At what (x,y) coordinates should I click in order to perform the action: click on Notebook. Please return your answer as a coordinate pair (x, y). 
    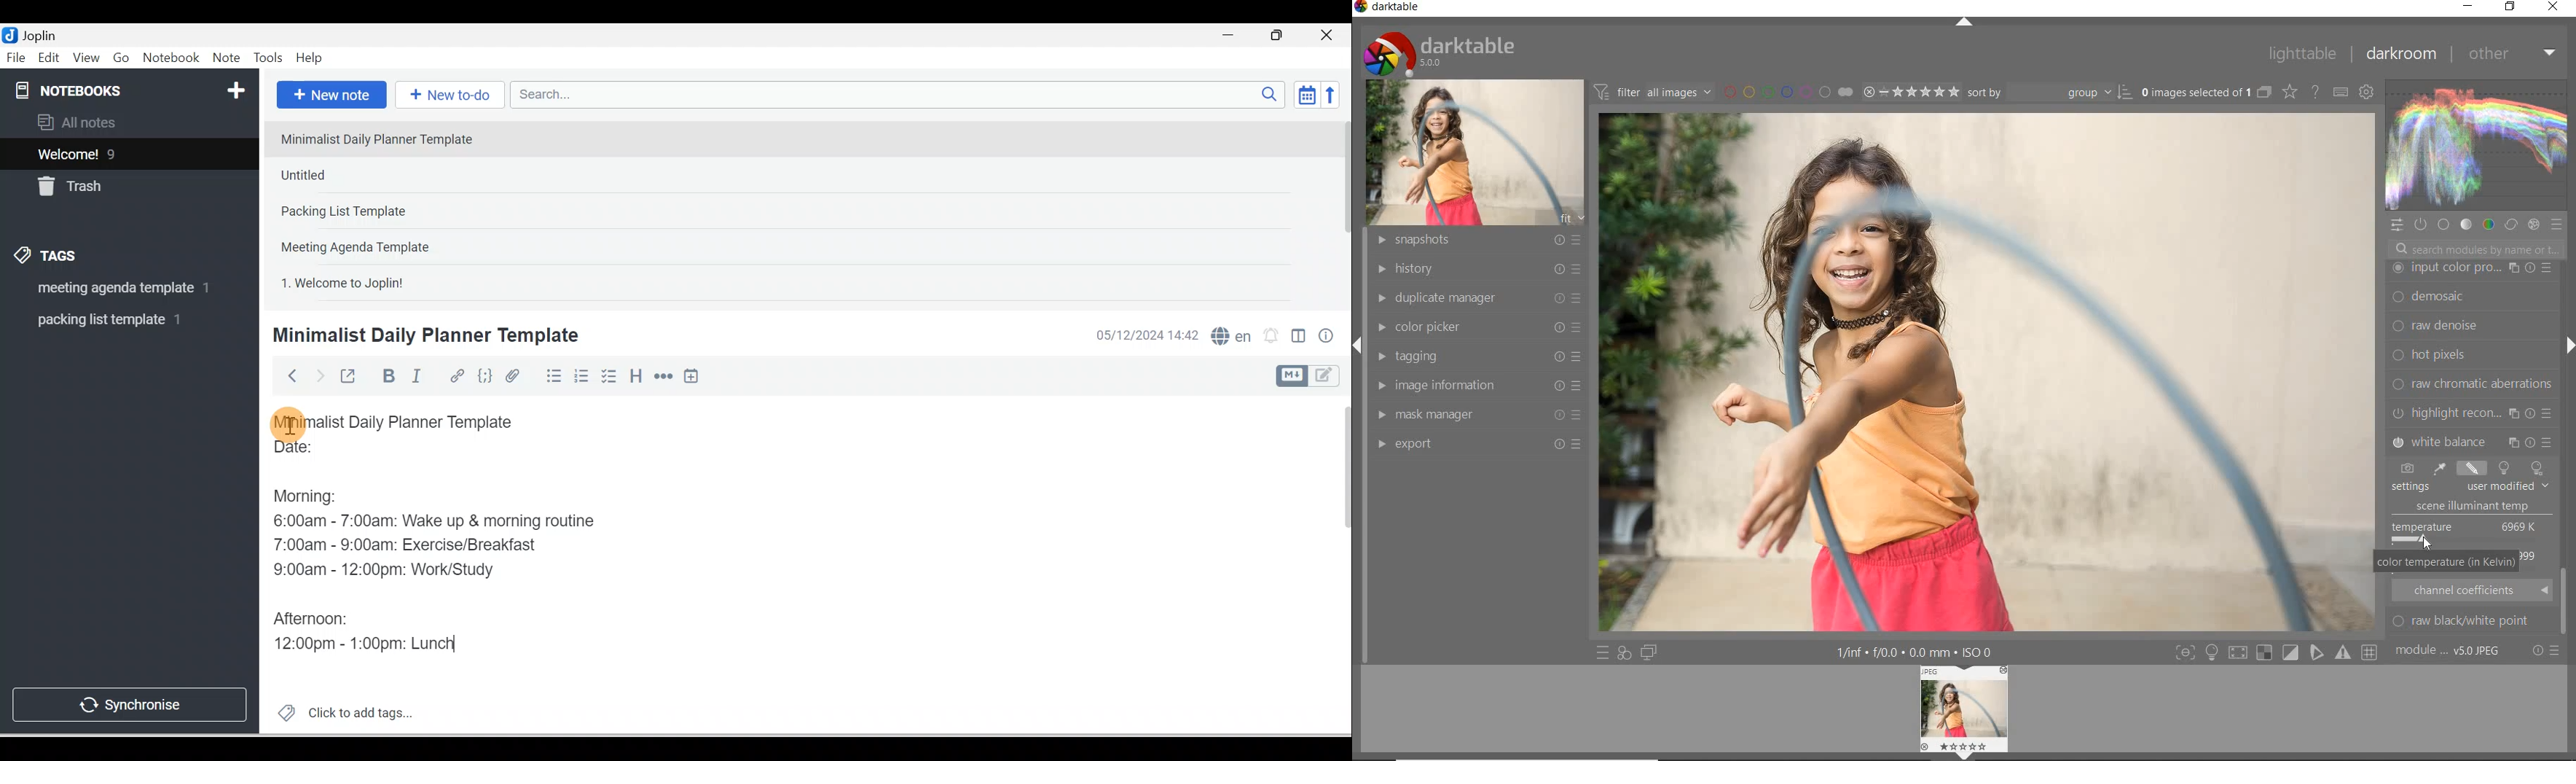
    Looking at the image, I should click on (170, 58).